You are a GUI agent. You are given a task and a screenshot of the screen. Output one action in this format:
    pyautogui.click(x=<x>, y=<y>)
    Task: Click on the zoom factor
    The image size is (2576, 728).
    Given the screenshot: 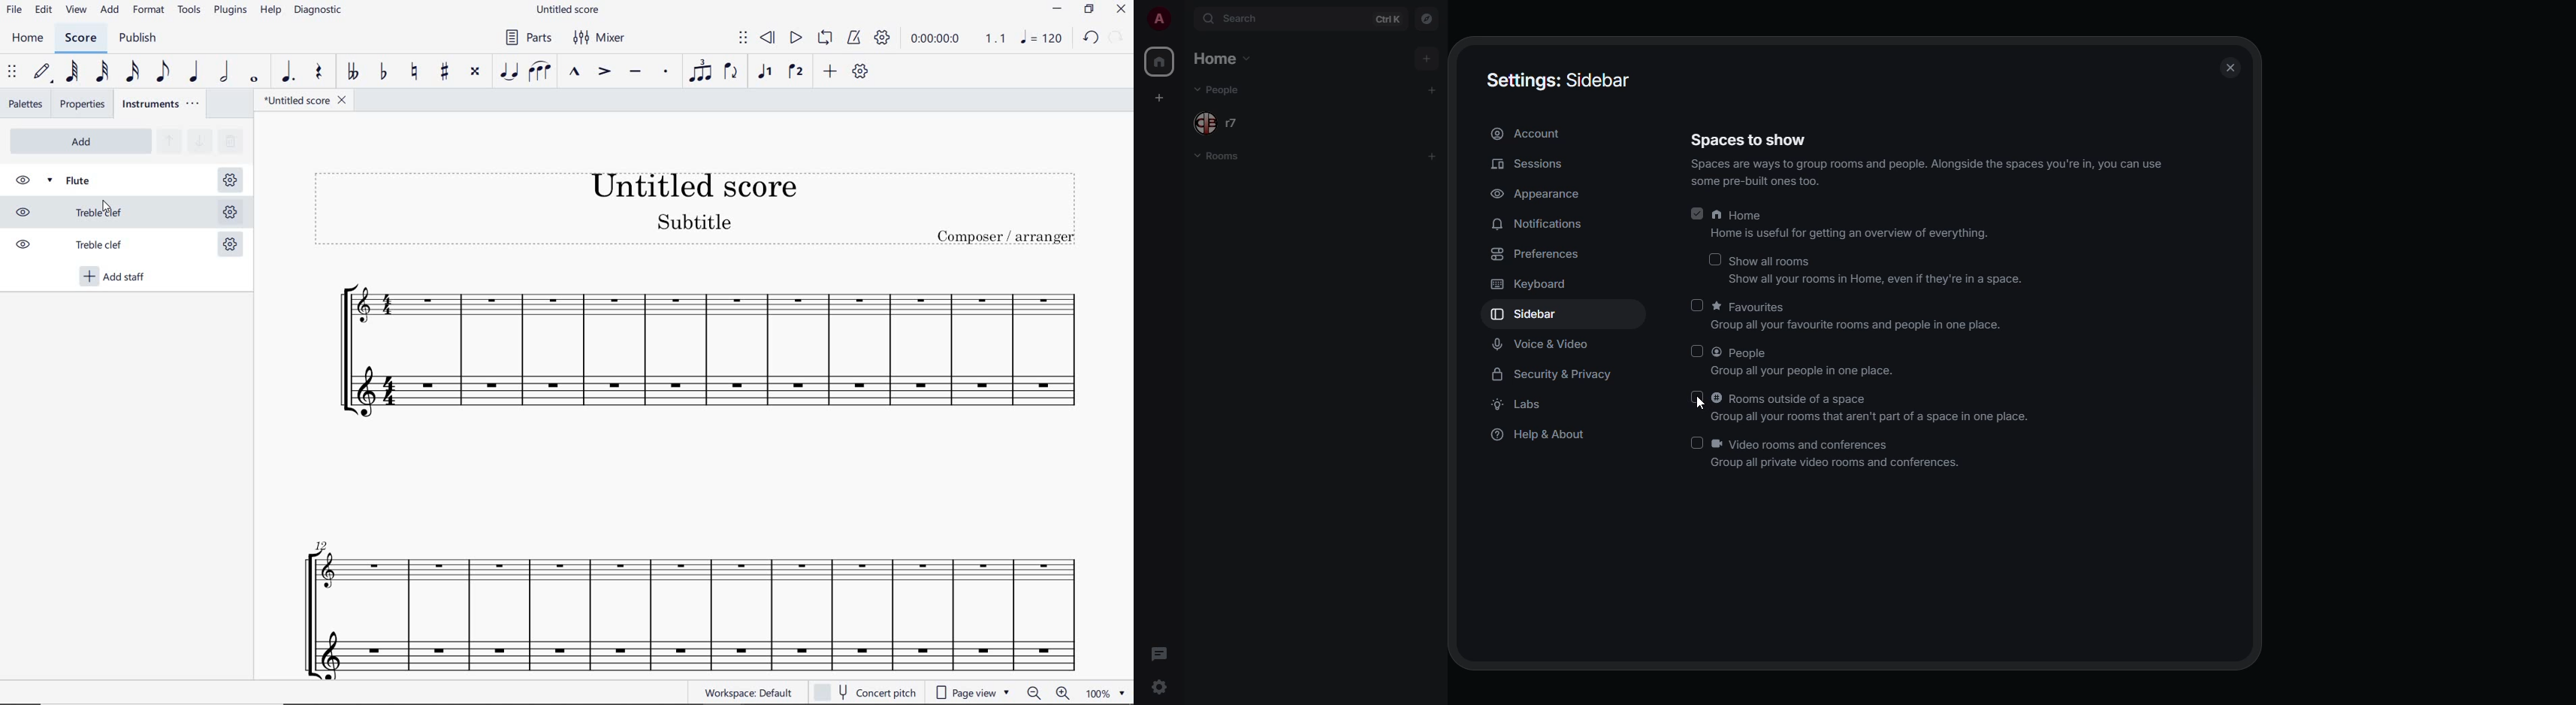 What is the action you would take?
    pyautogui.click(x=1104, y=694)
    